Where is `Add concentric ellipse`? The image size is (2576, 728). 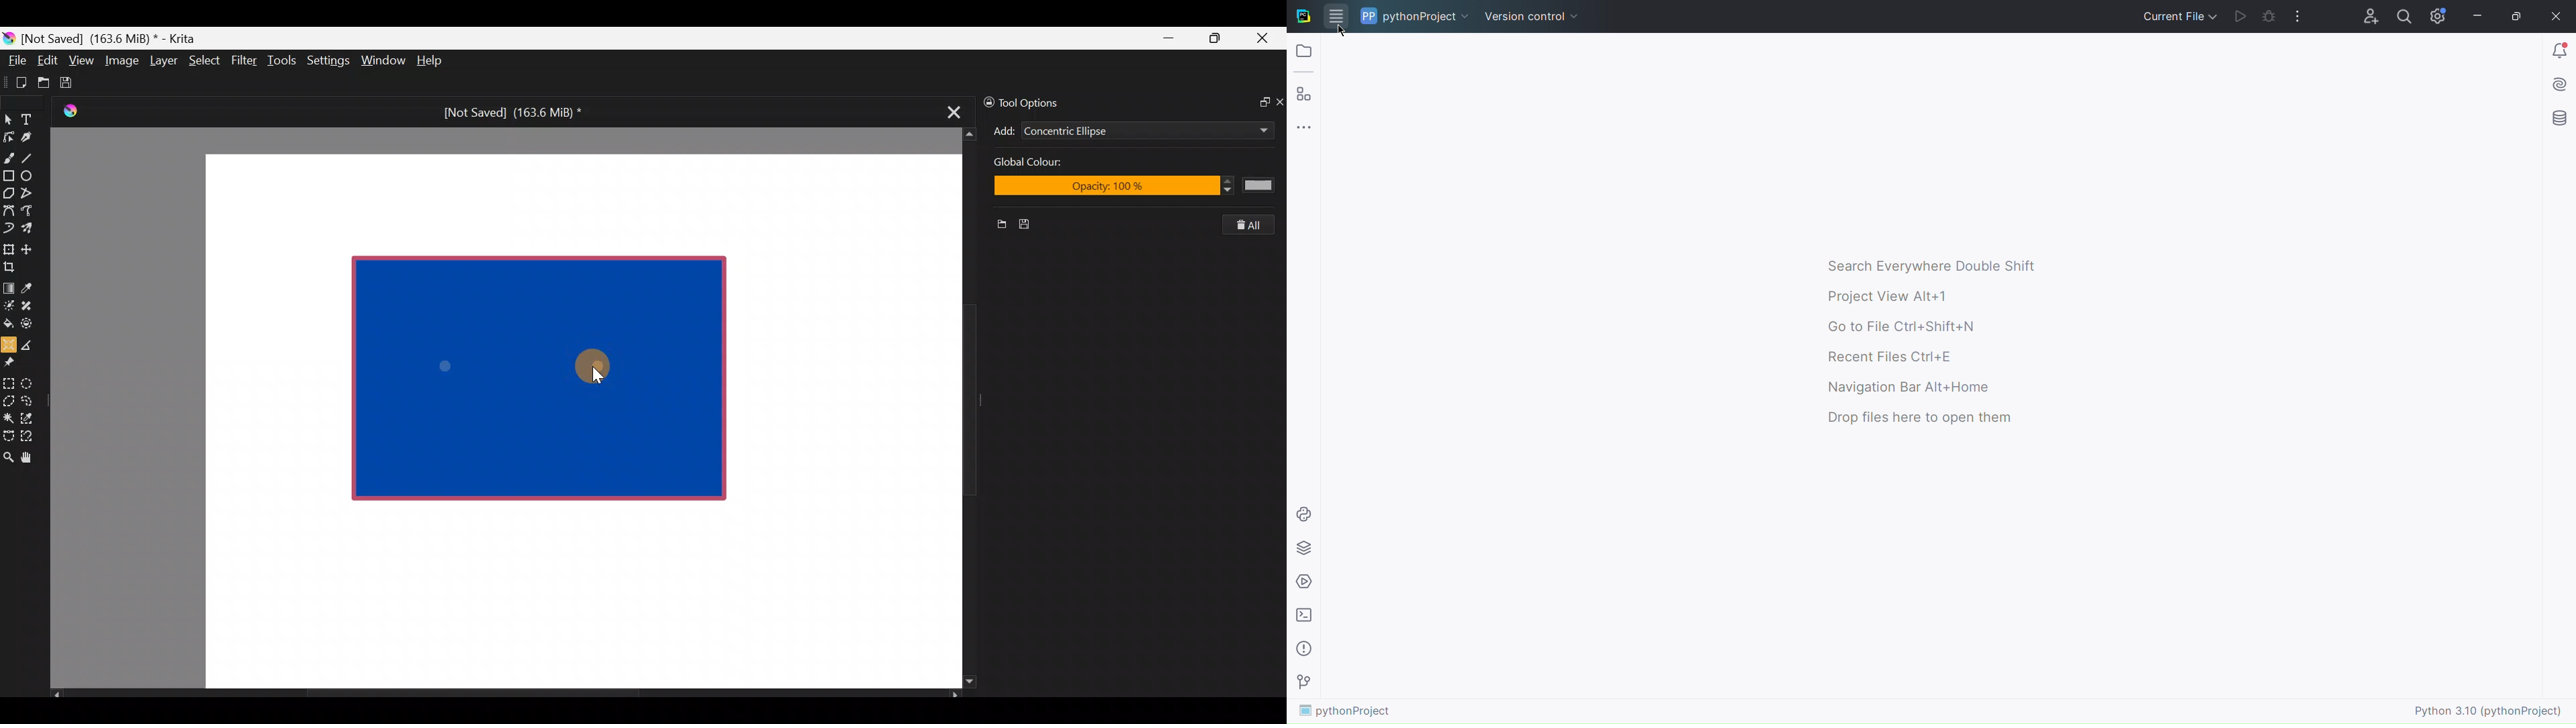
Add concentric ellipse is located at coordinates (1002, 129).